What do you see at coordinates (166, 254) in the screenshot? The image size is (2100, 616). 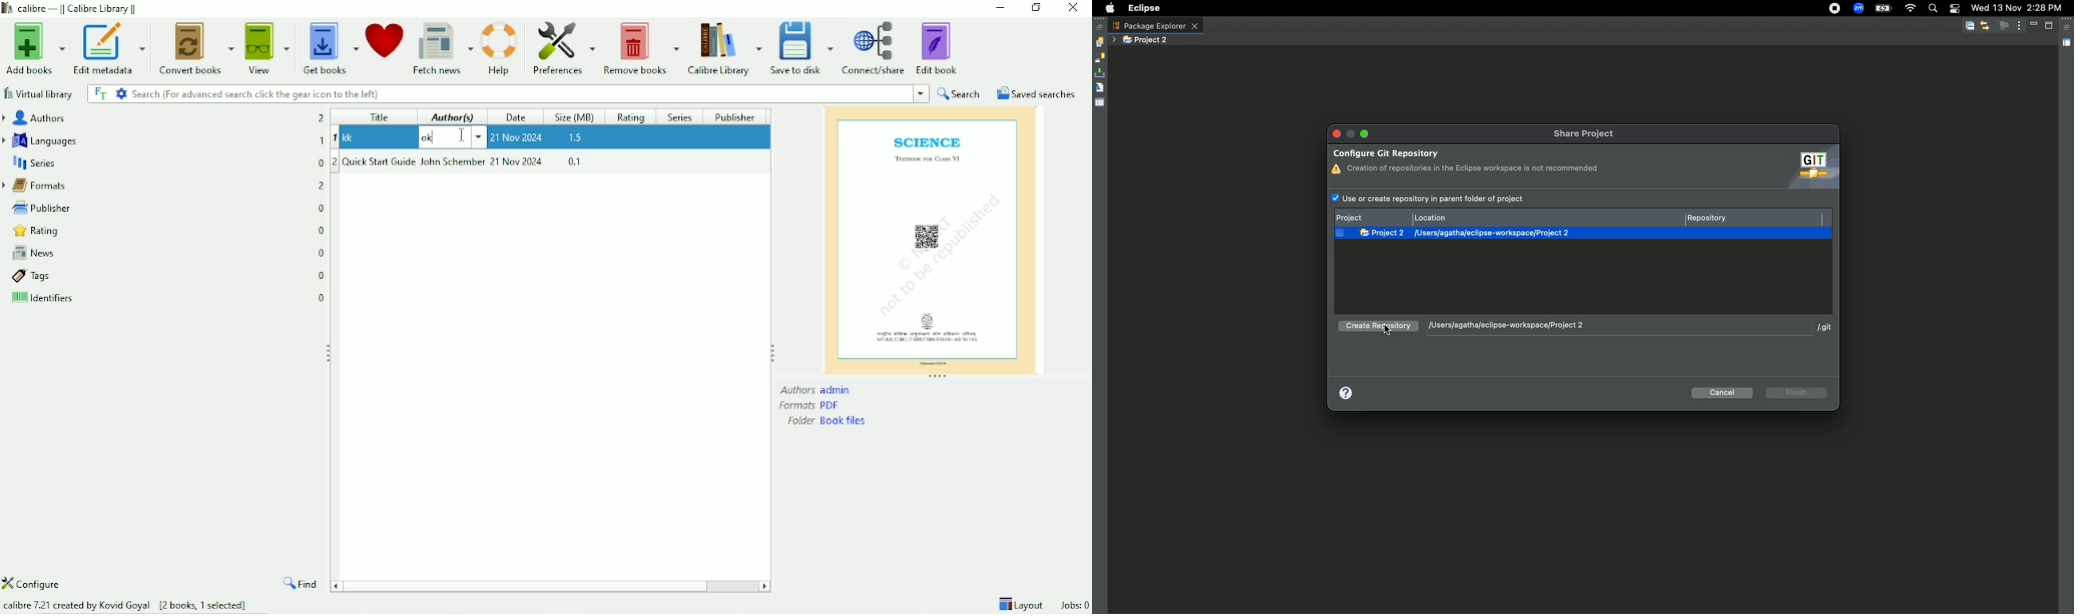 I see `News` at bounding box center [166, 254].